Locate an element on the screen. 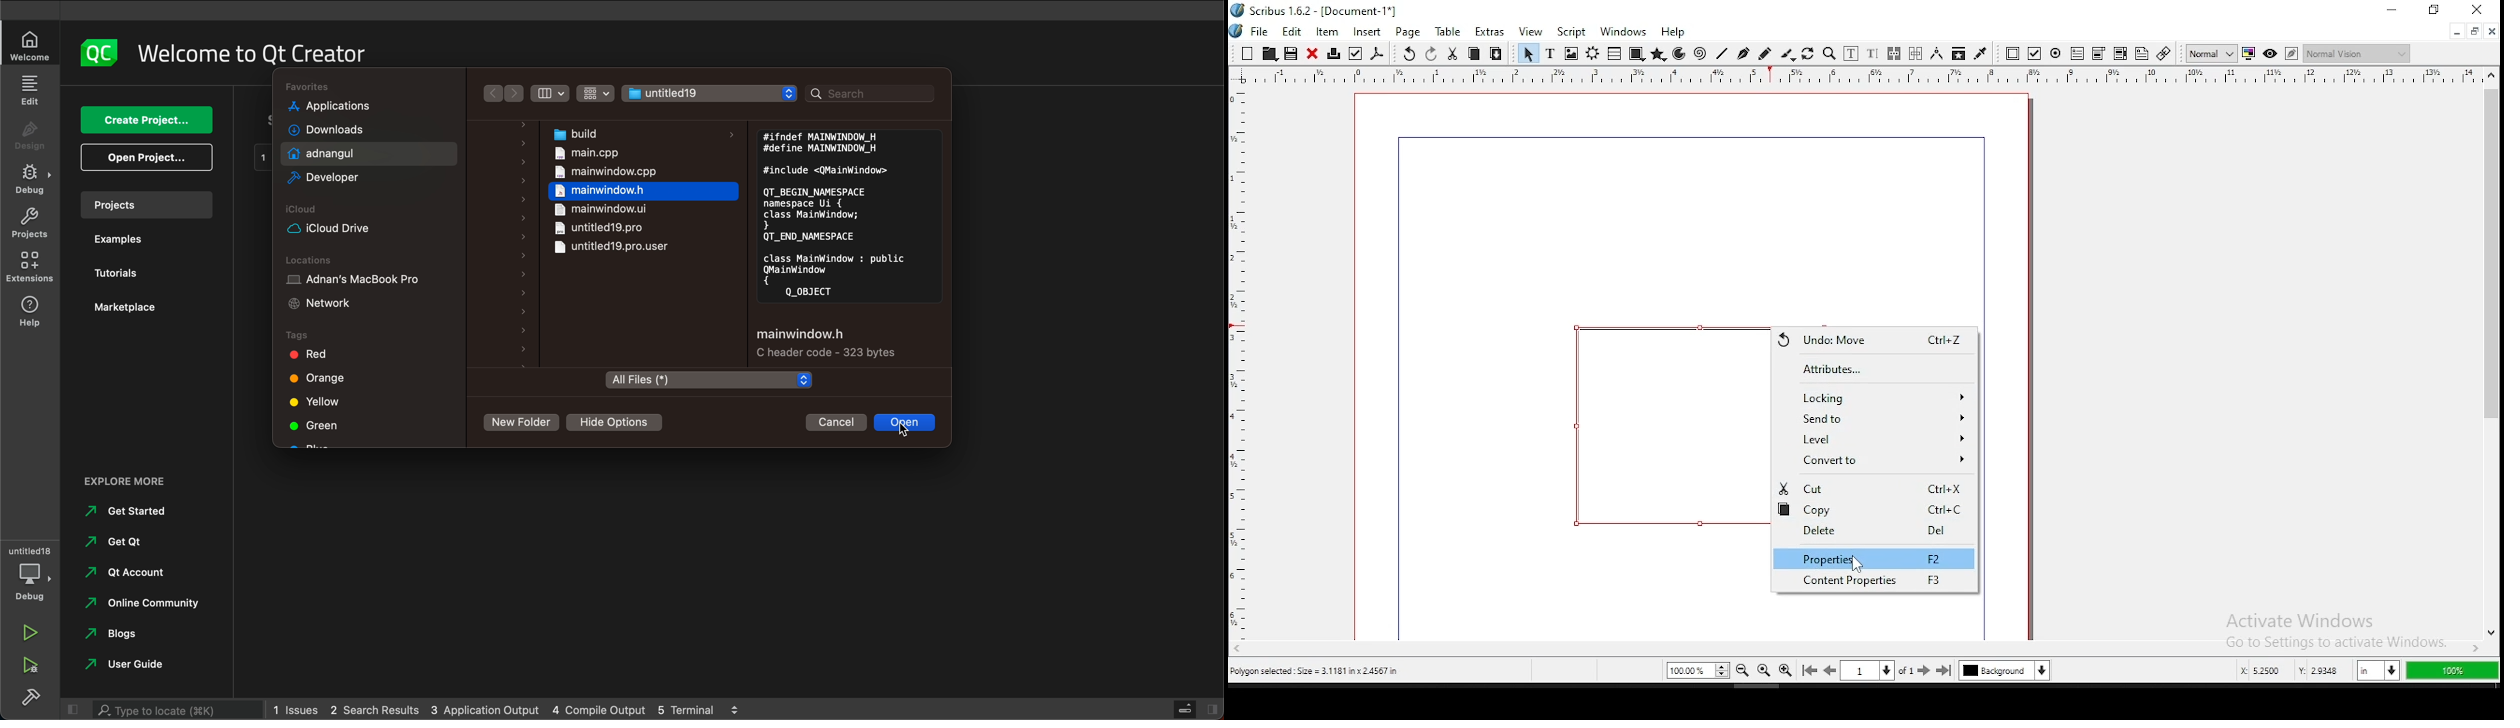 This screenshot has width=2520, height=728. text is located at coordinates (1551, 53).